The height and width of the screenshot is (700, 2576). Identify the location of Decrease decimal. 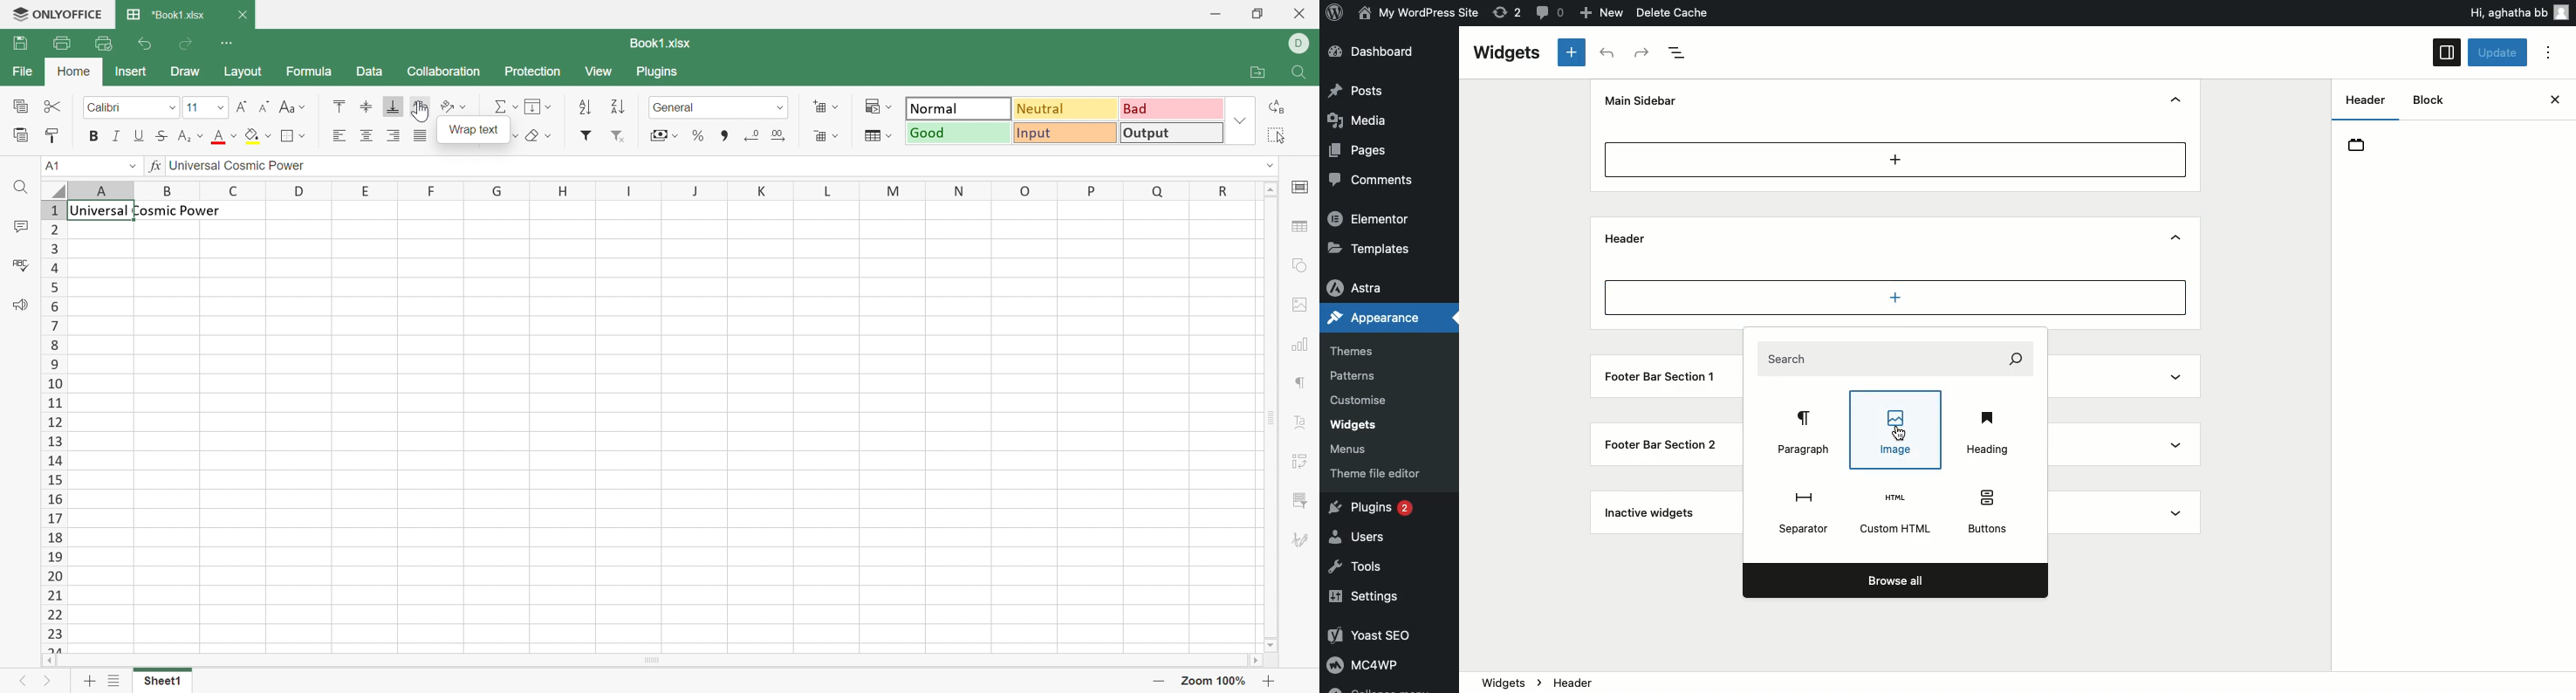
(753, 136).